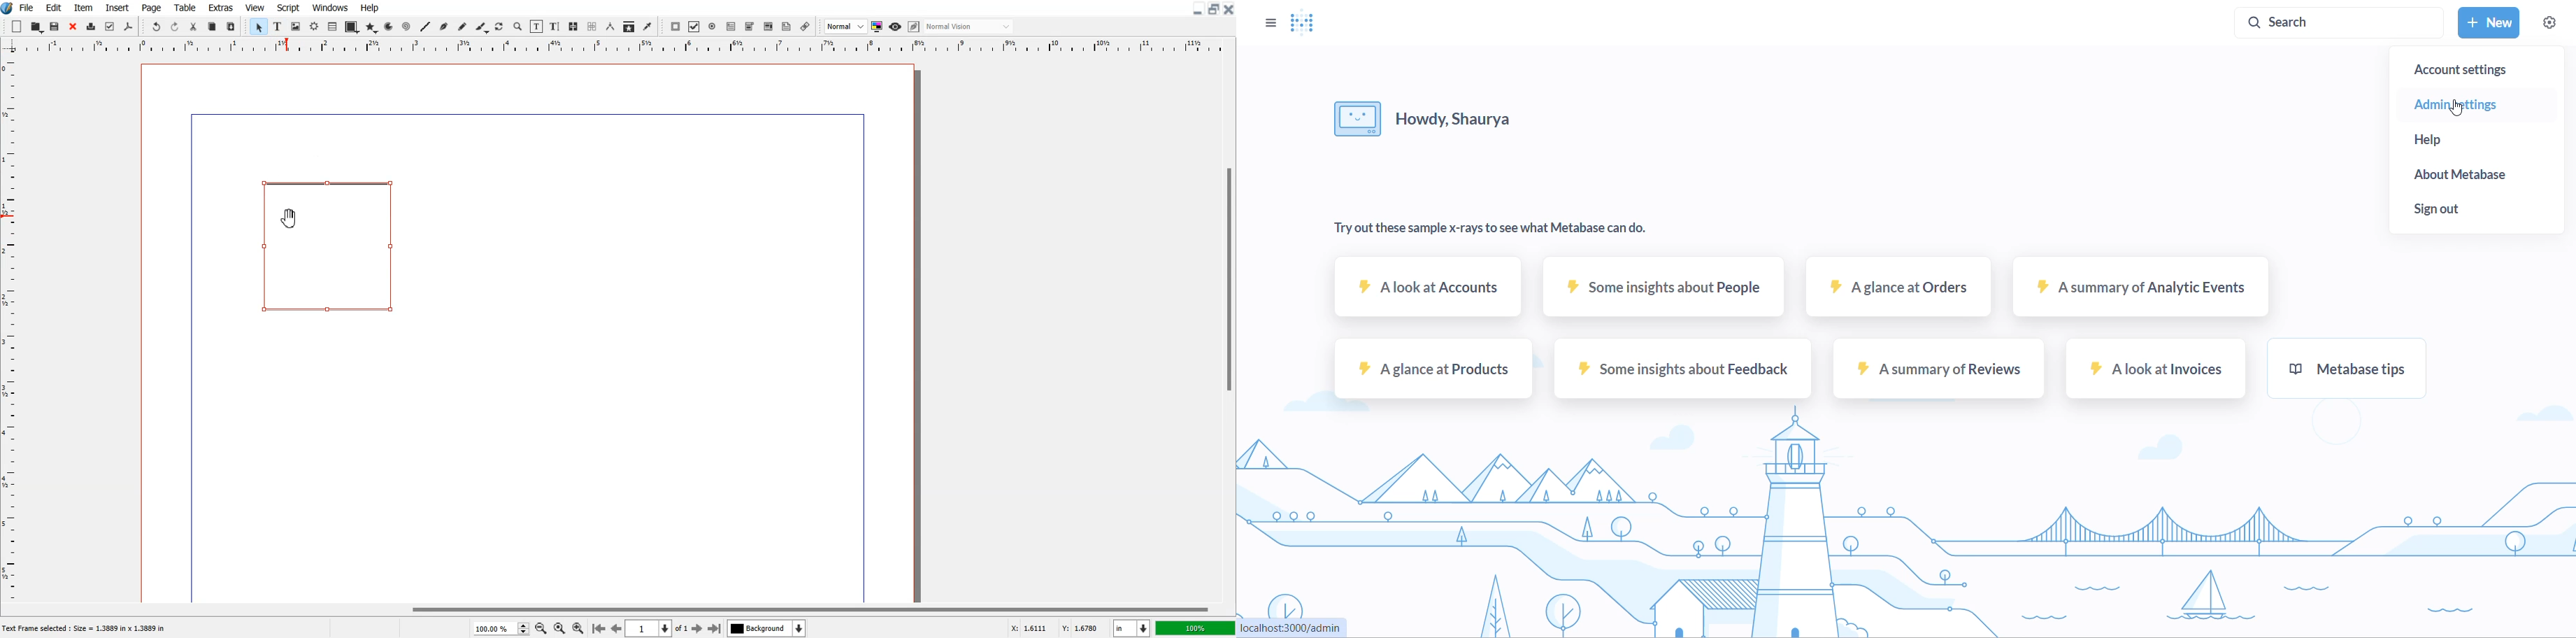  Describe the element at coordinates (502, 628) in the screenshot. I see `Select Zoom Level` at that location.